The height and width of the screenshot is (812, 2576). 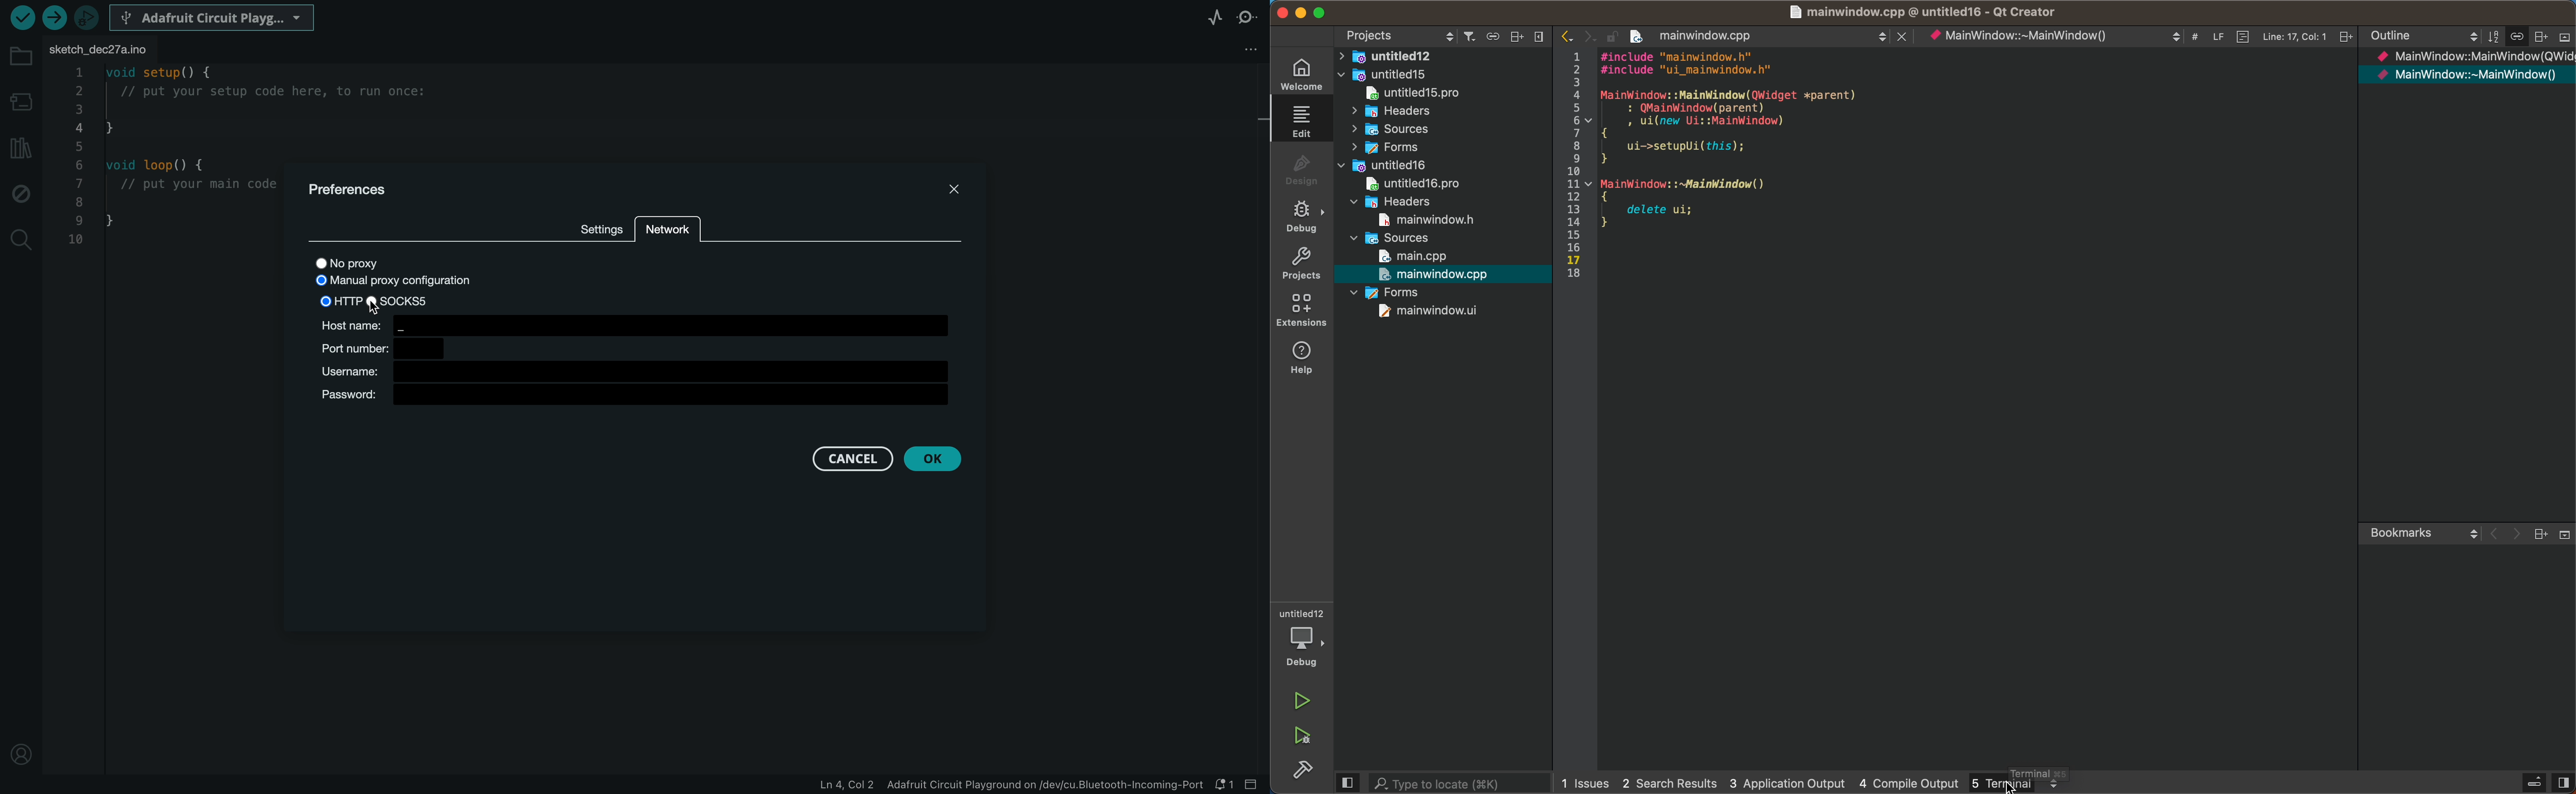 I want to click on SOCKS5, so click(x=405, y=301).